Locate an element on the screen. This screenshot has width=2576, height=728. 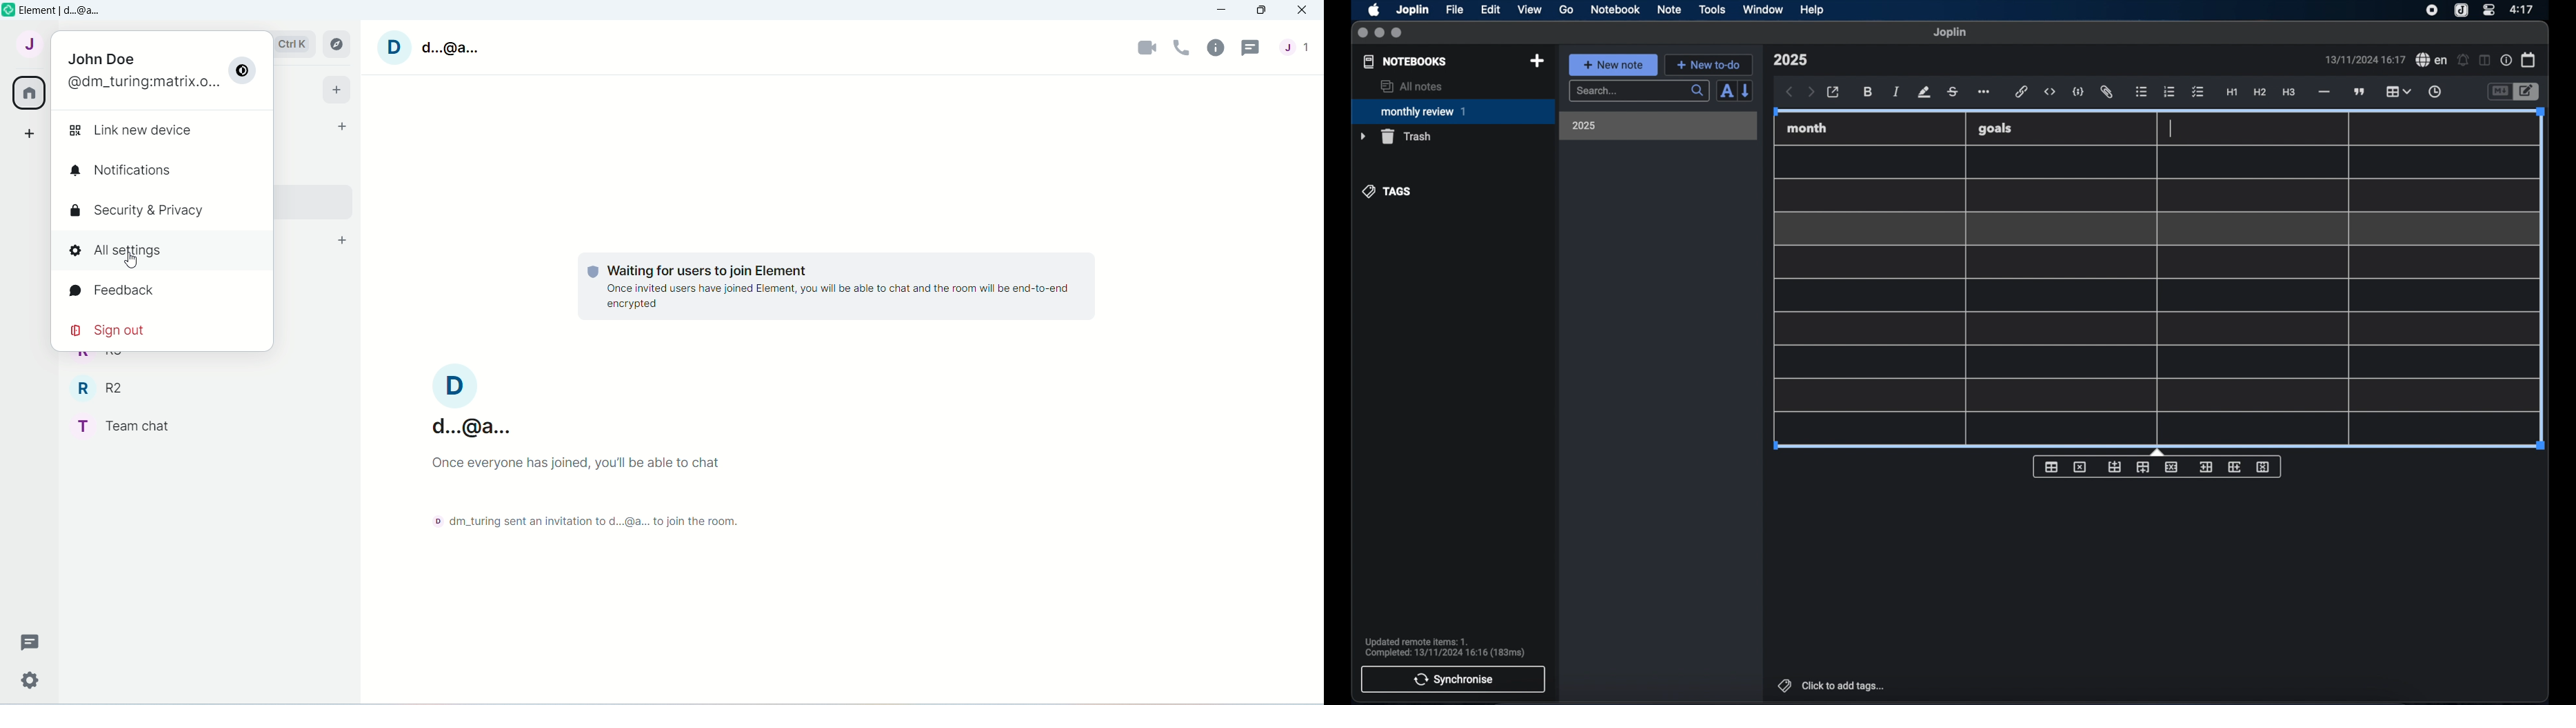
go is located at coordinates (1567, 9).